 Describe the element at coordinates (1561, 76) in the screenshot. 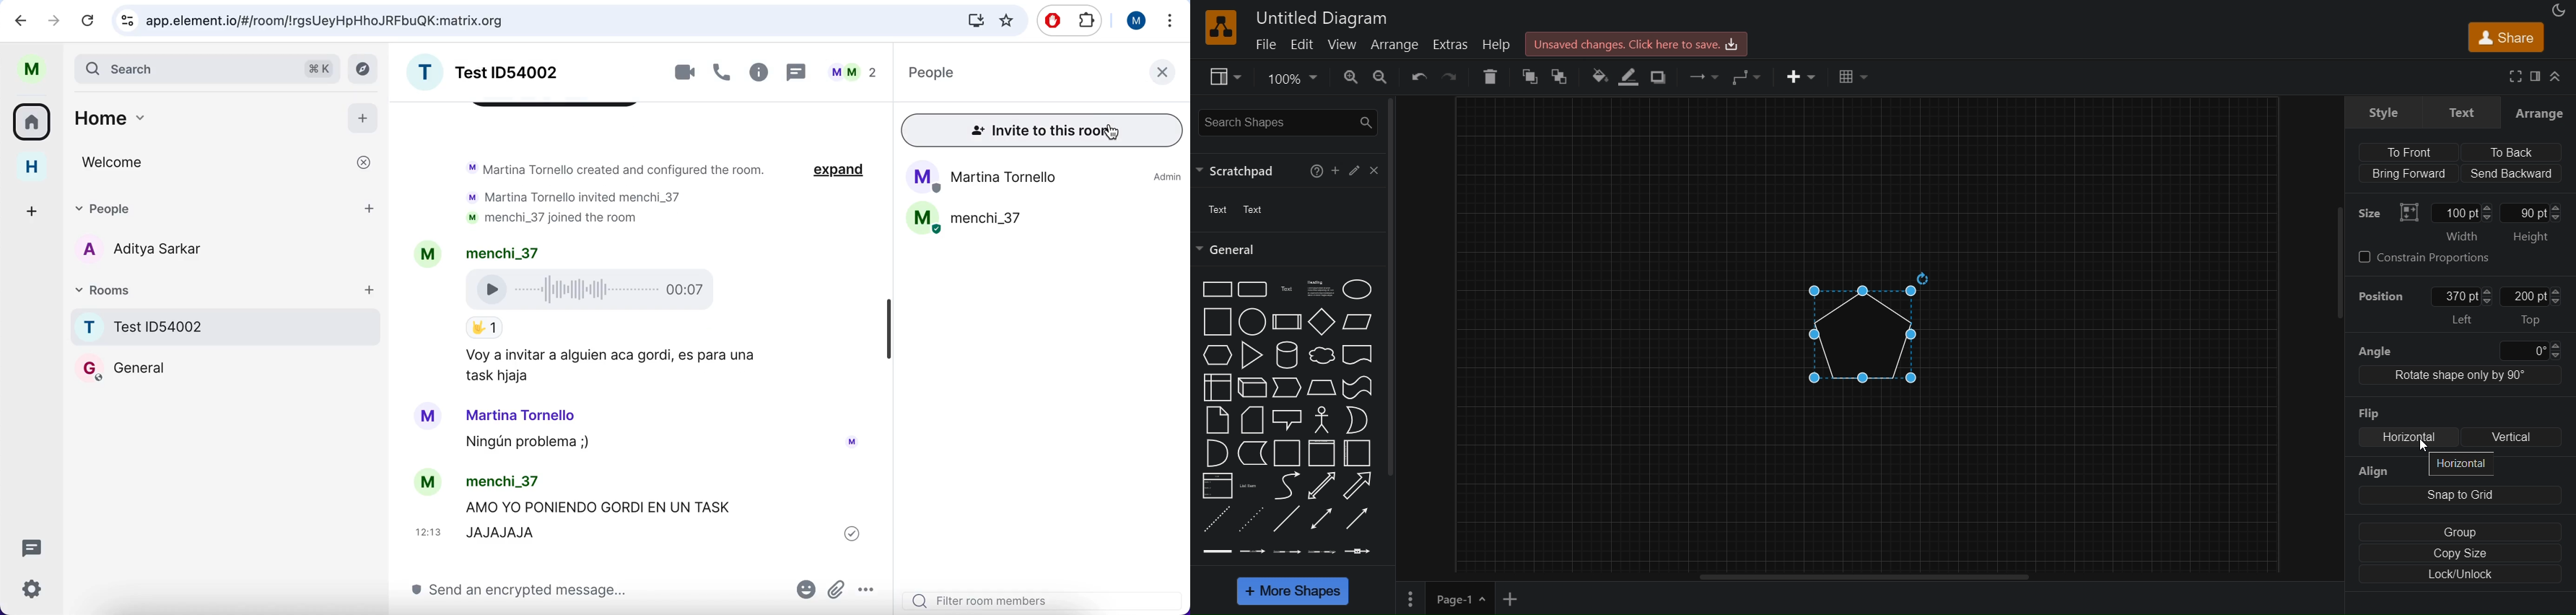

I see `to back` at that location.